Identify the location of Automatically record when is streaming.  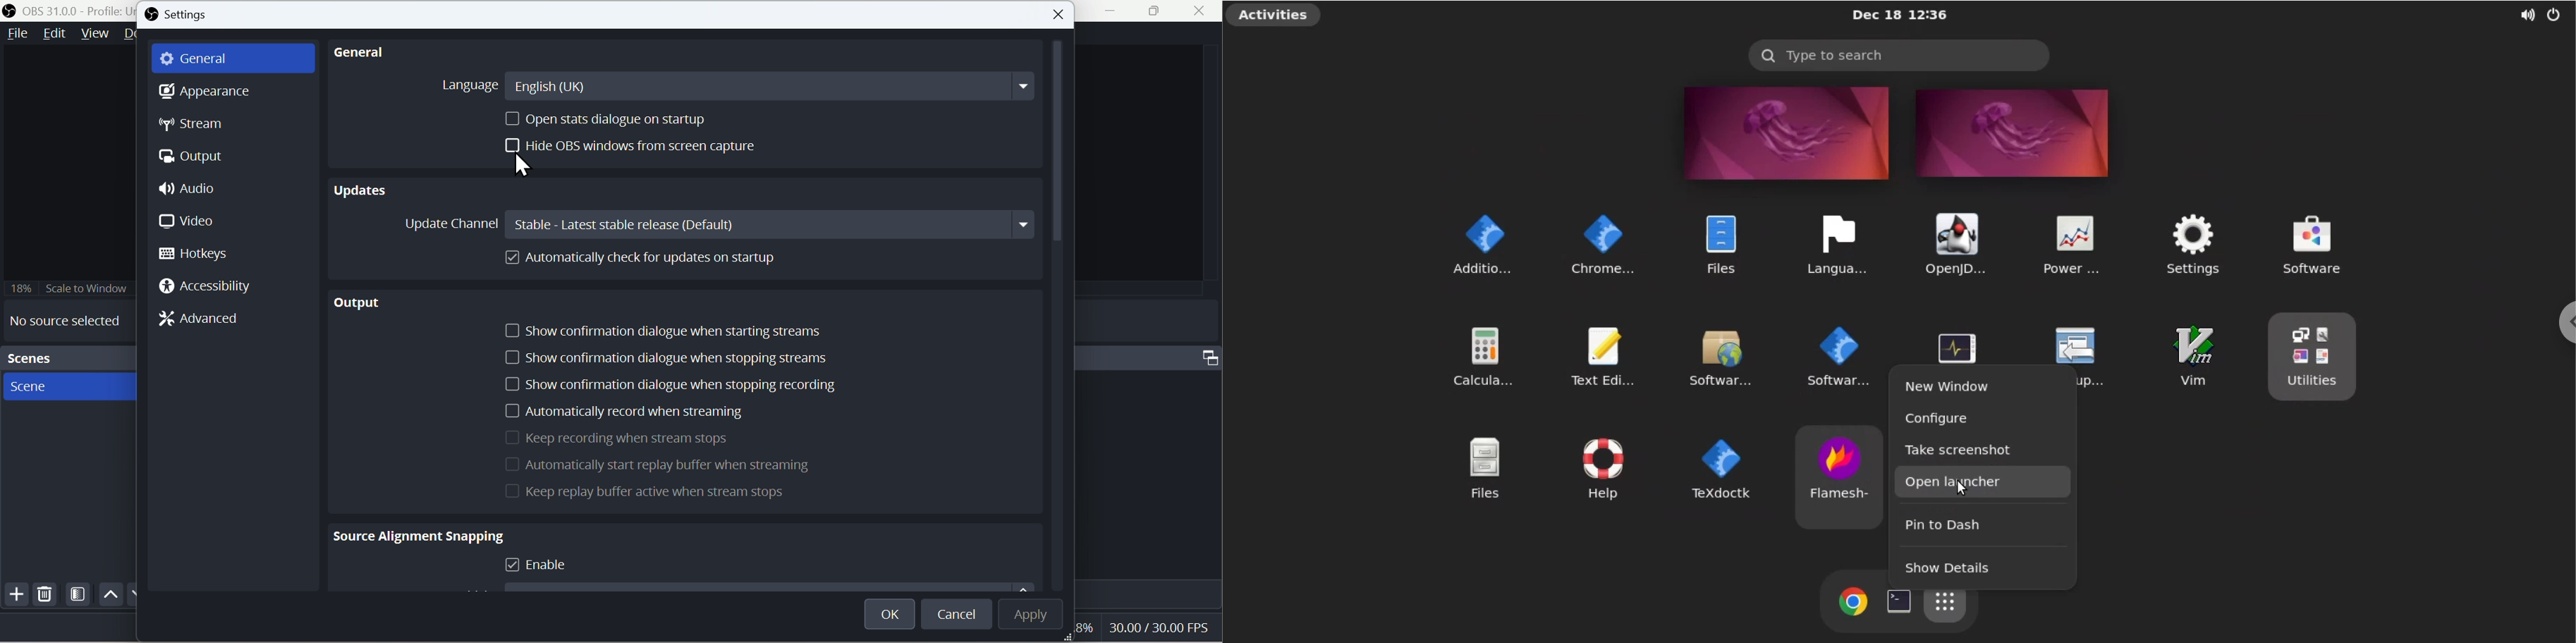
(621, 413).